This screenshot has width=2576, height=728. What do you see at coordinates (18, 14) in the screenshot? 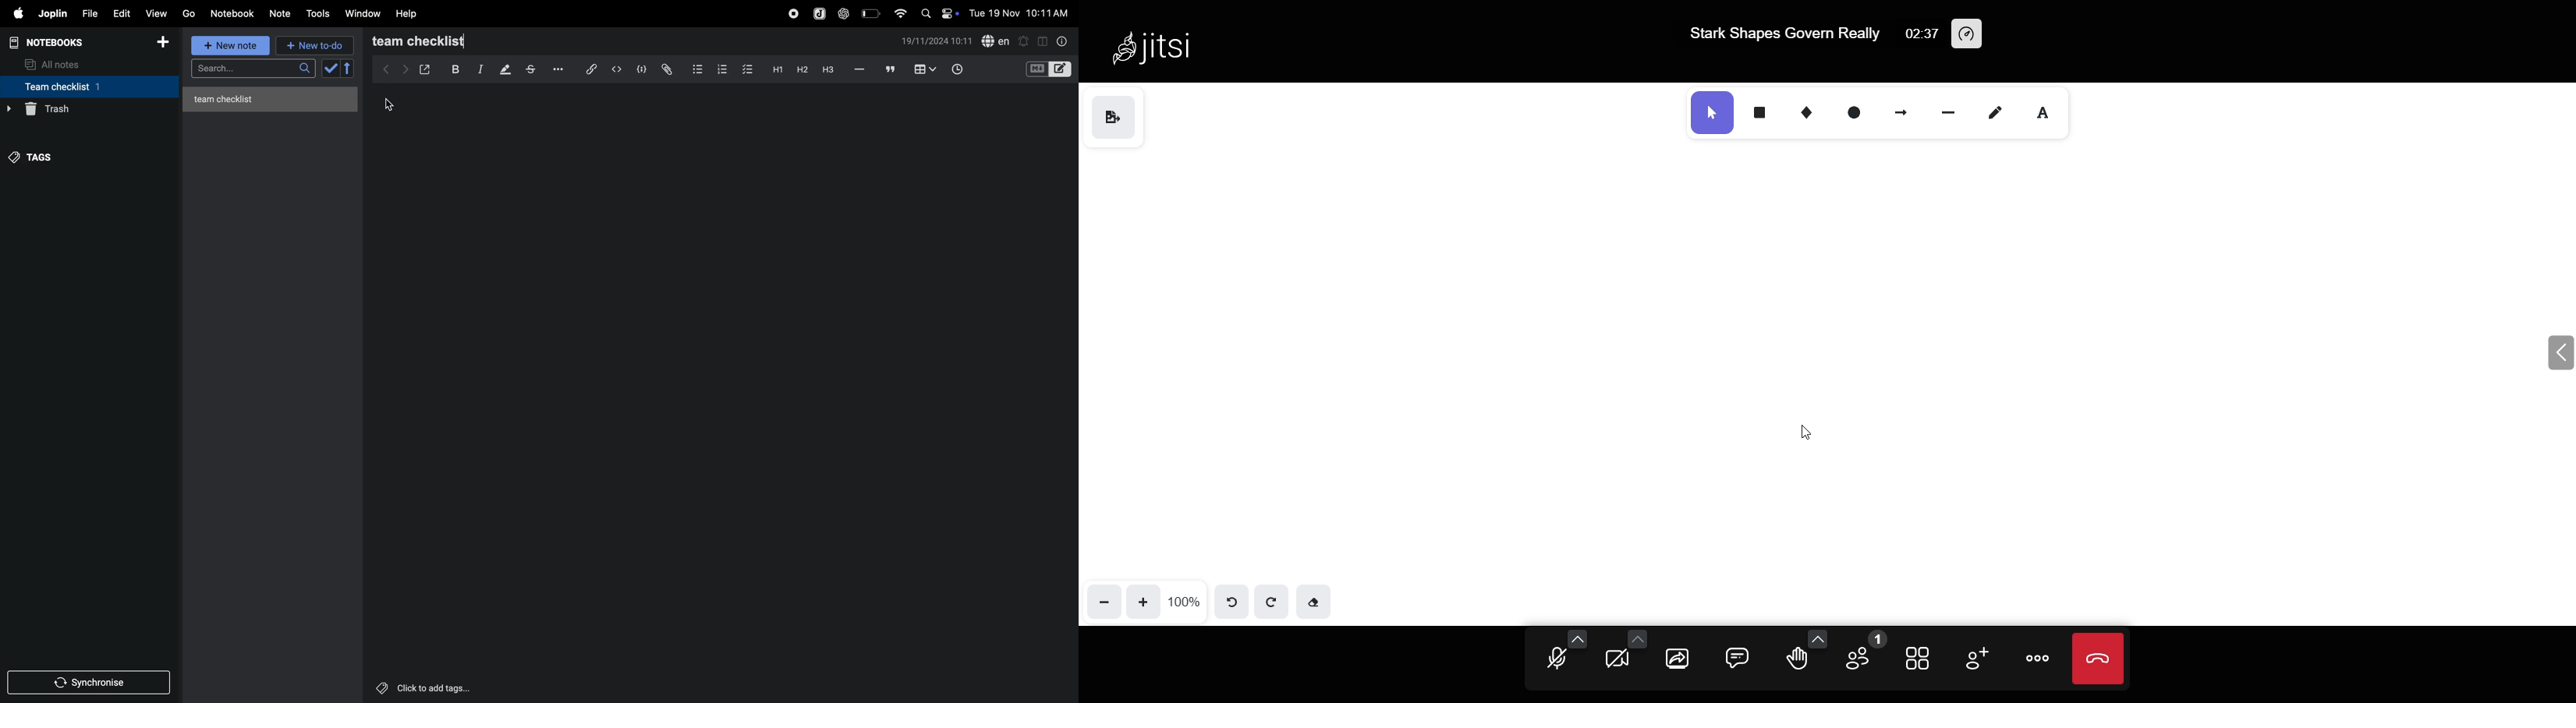
I see `apple menu` at bounding box center [18, 14].